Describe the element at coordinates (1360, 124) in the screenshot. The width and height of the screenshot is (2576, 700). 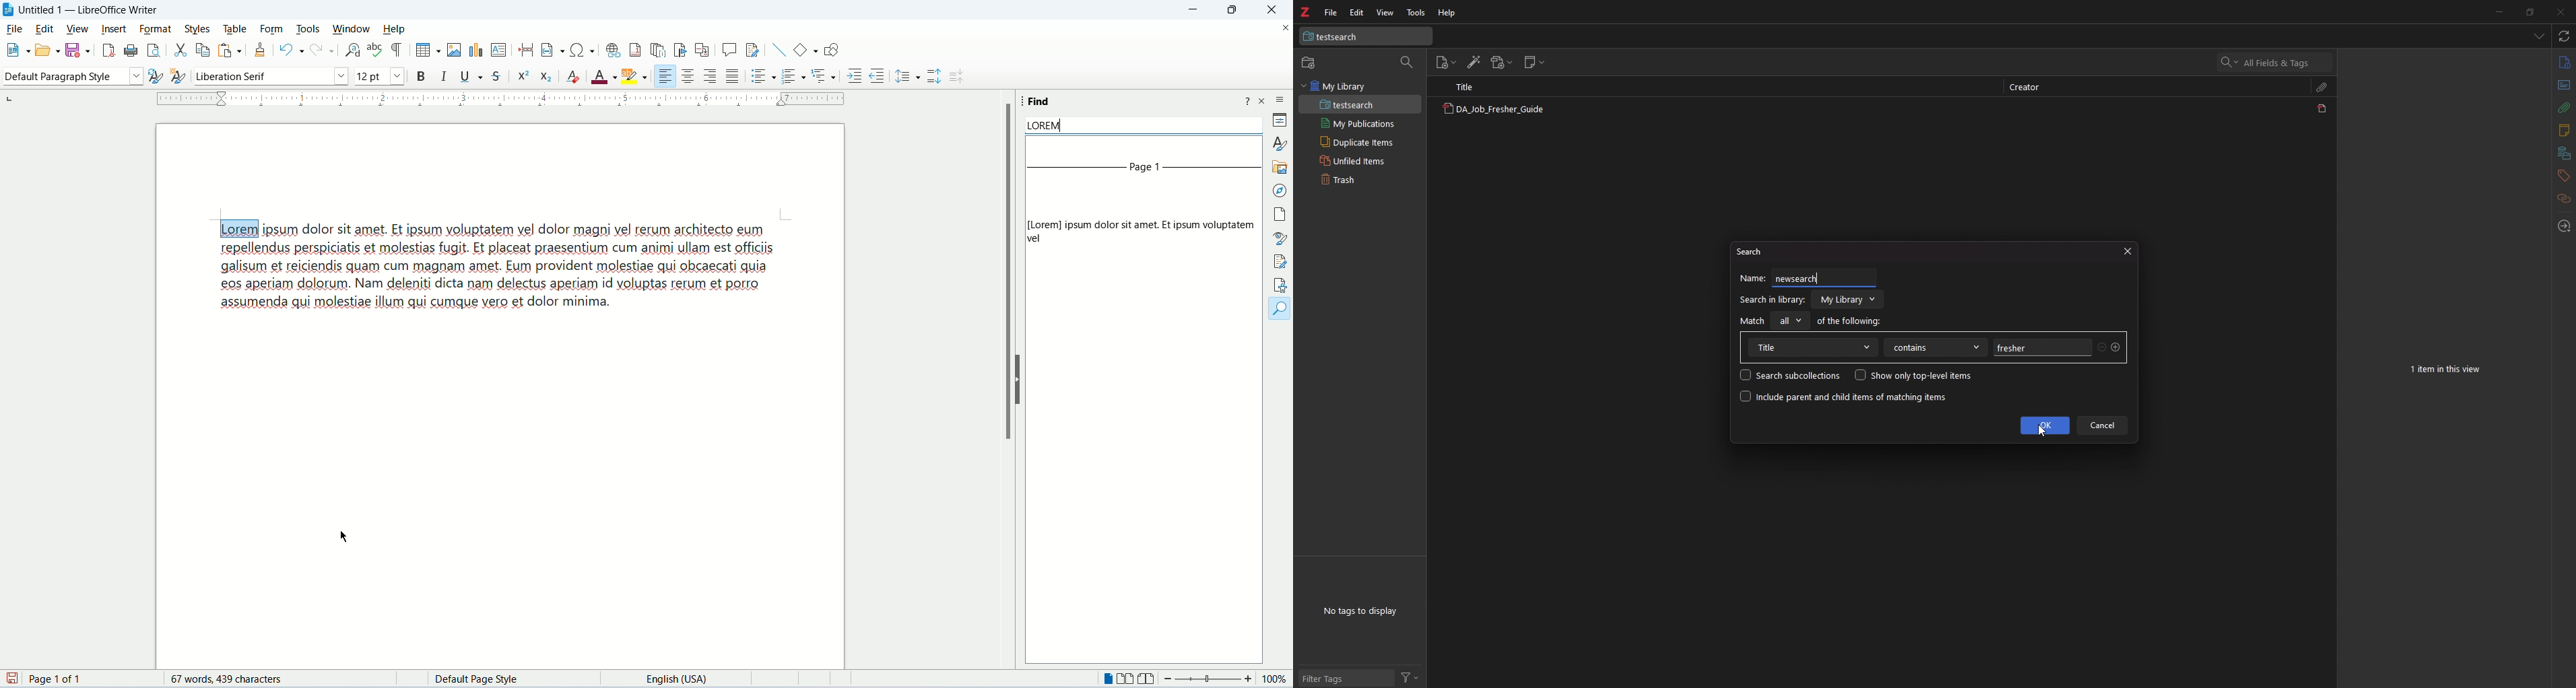
I see `my publications` at that location.